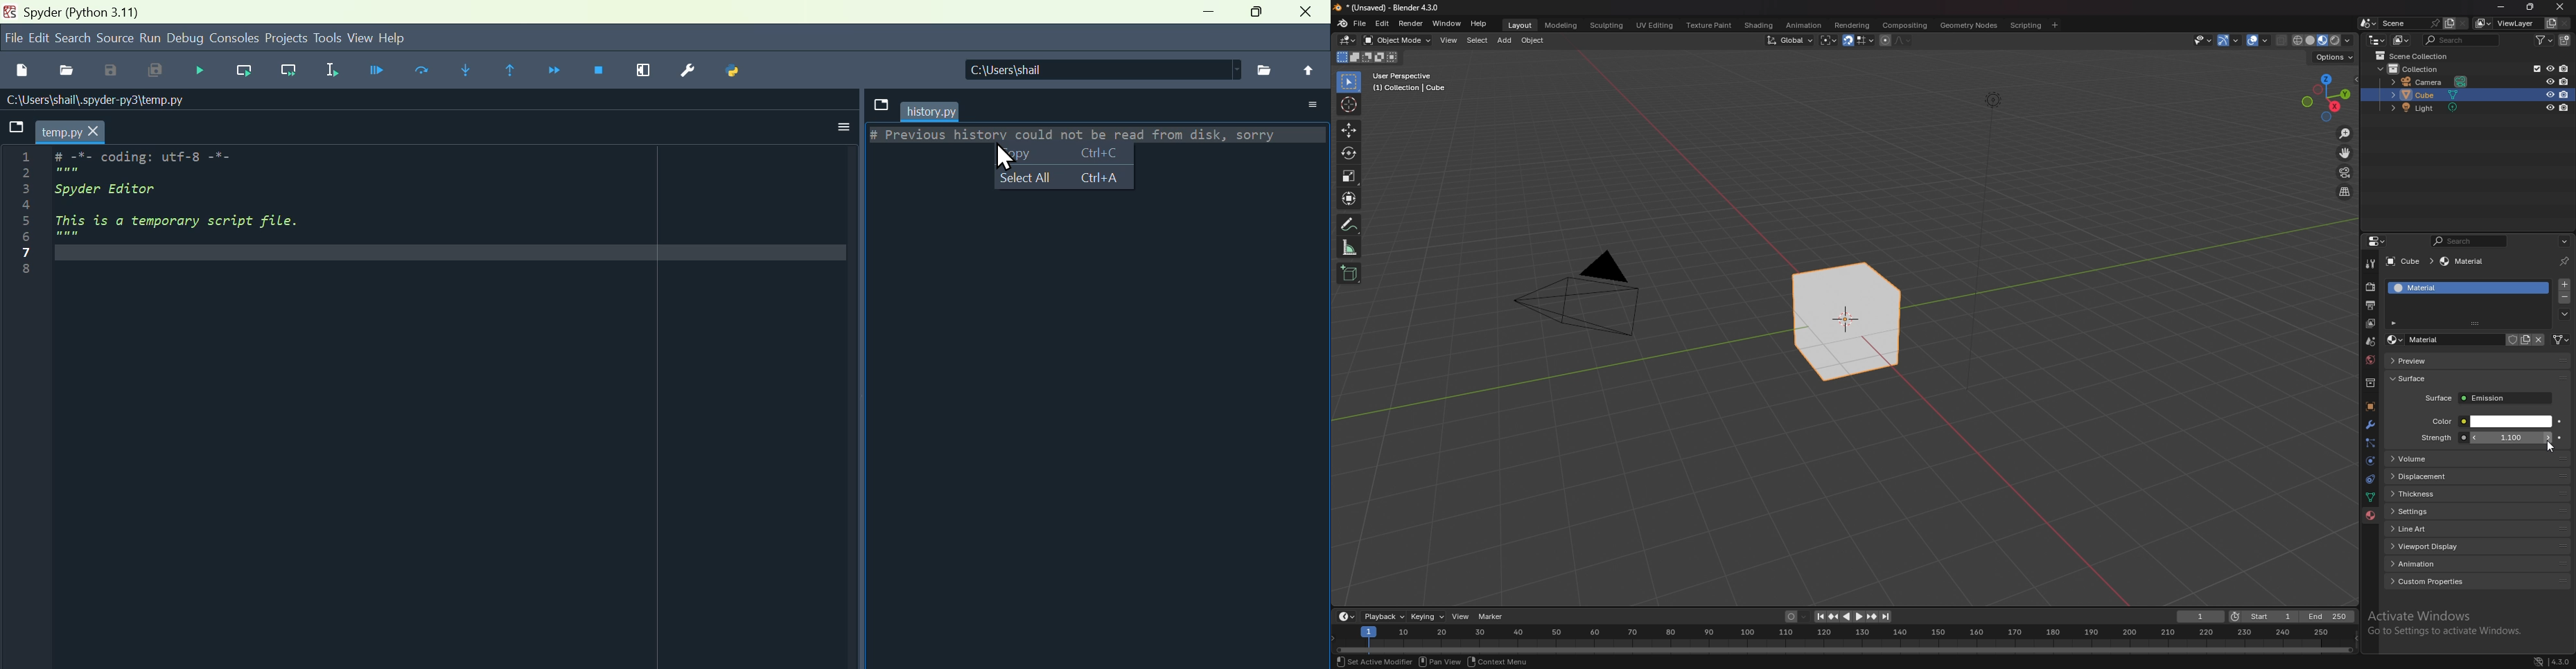 Image resolution: width=2576 pixels, height=672 pixels. Describe the element at coordinates (1904, 25) in the screenshot. I see `compositing` at that location.